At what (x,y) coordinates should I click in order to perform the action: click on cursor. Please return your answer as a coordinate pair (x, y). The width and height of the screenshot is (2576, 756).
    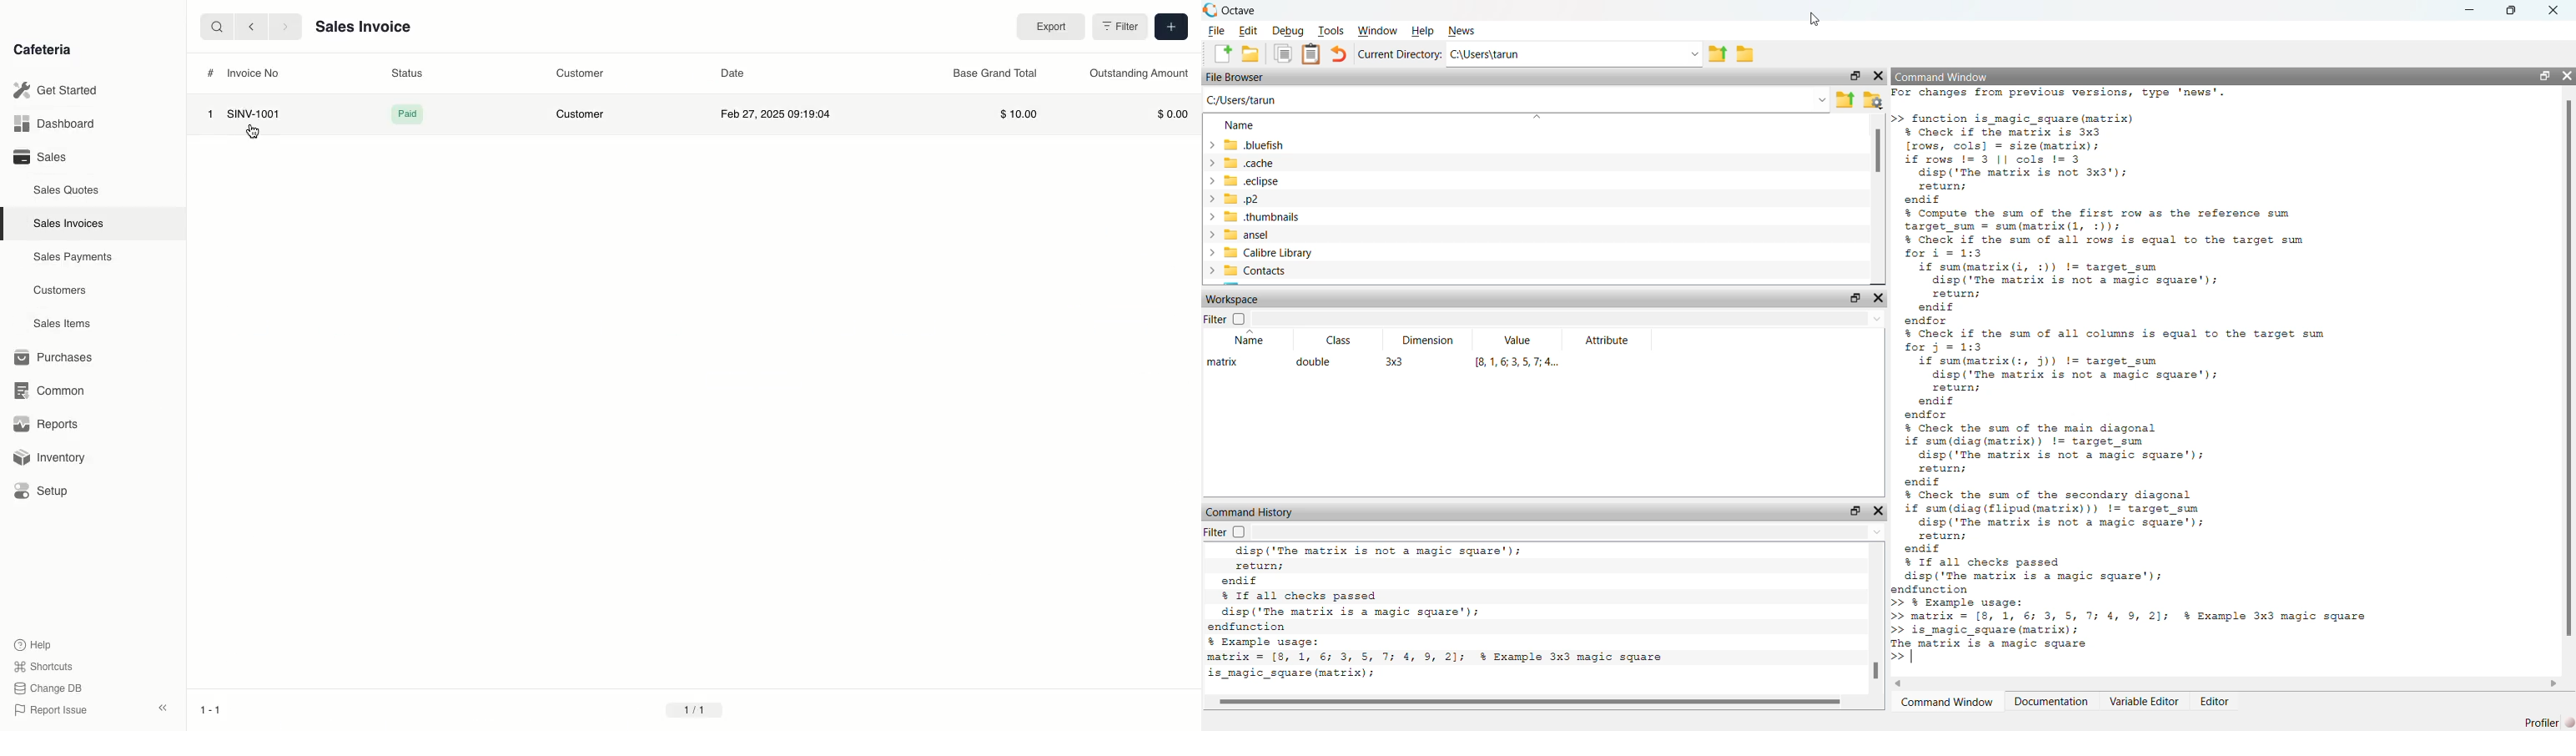
    Looking at the image, I should click on (252, 135).